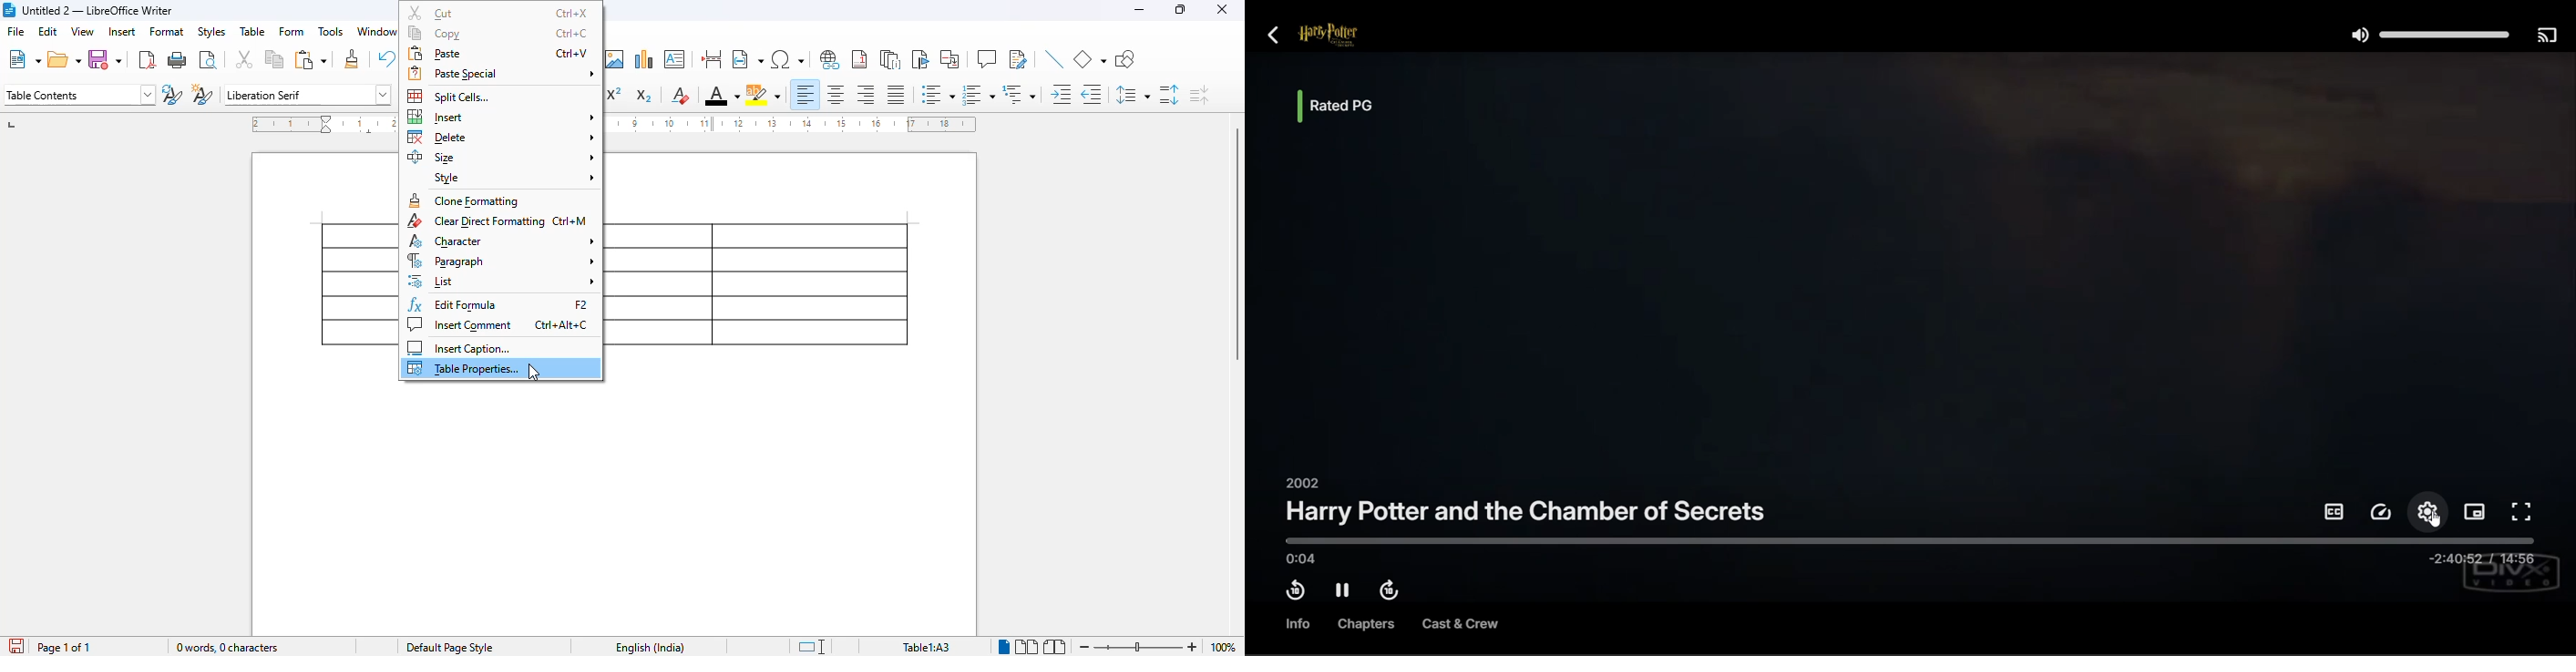 This screenshot has width=2576, height=672. What do you see at coordinates (501, 261) in the screenshot?
I see `paragraph` at bounding box center [501, 261].